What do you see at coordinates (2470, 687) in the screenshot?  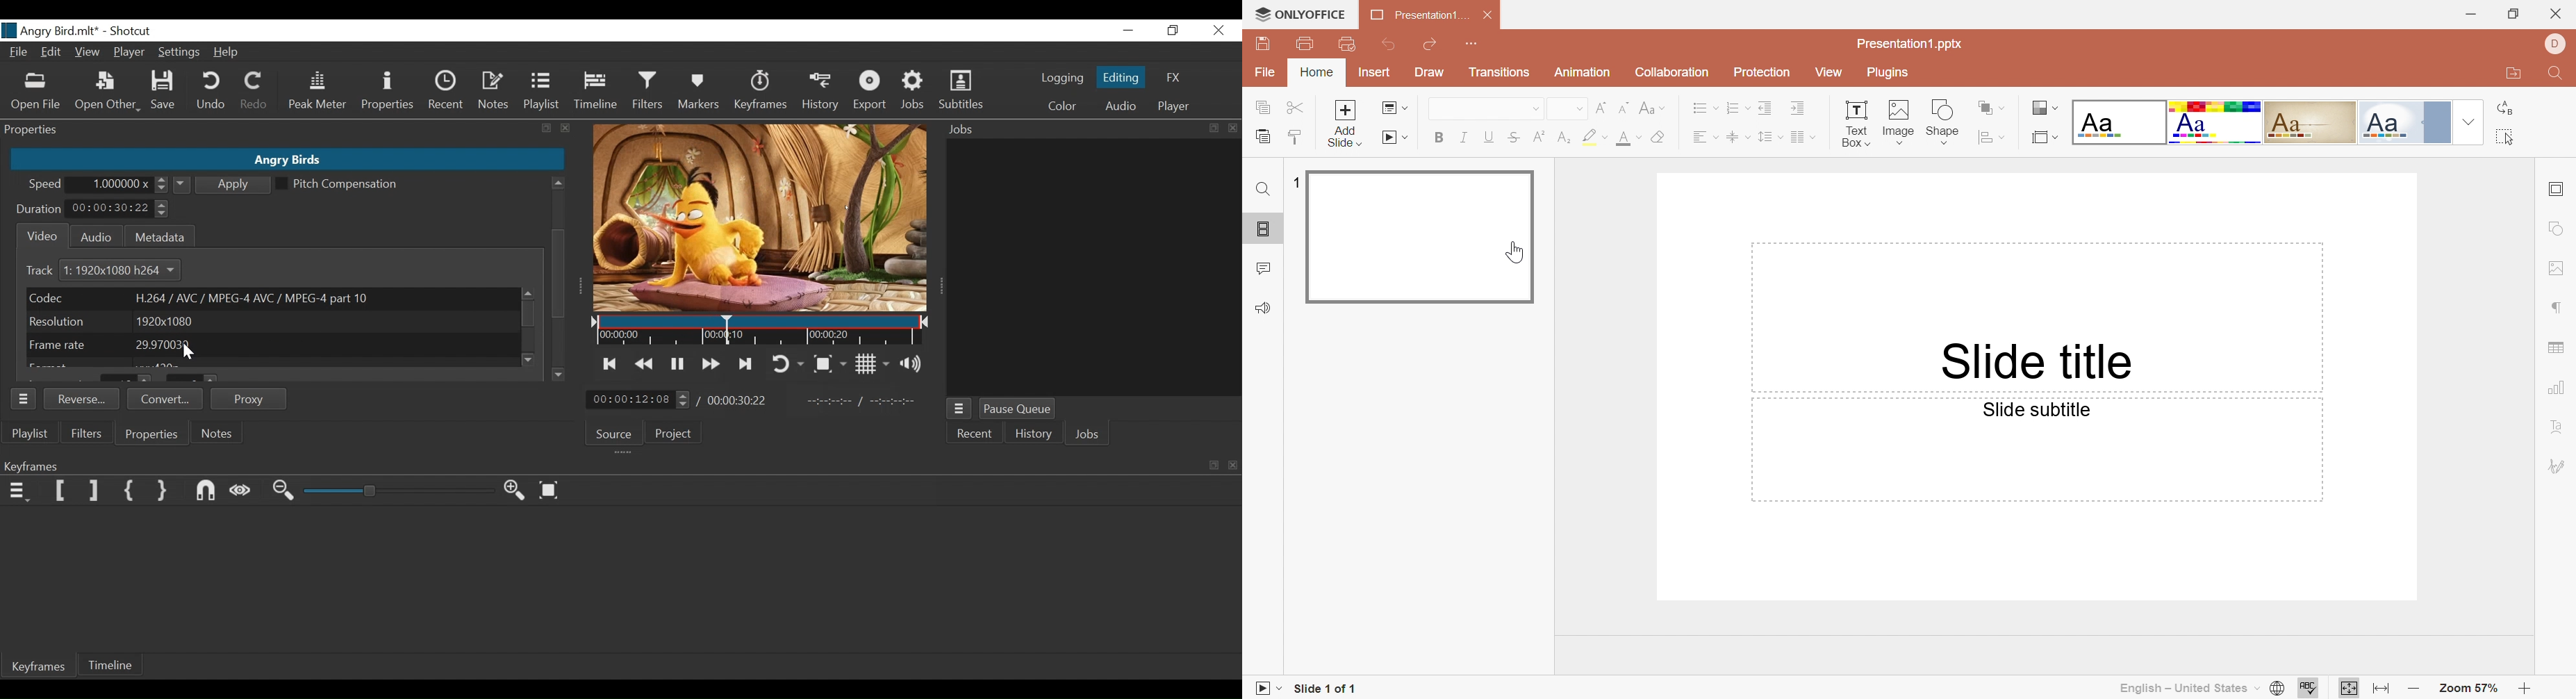 I see `Zoom 57%` at bounding box center [2470, 687].